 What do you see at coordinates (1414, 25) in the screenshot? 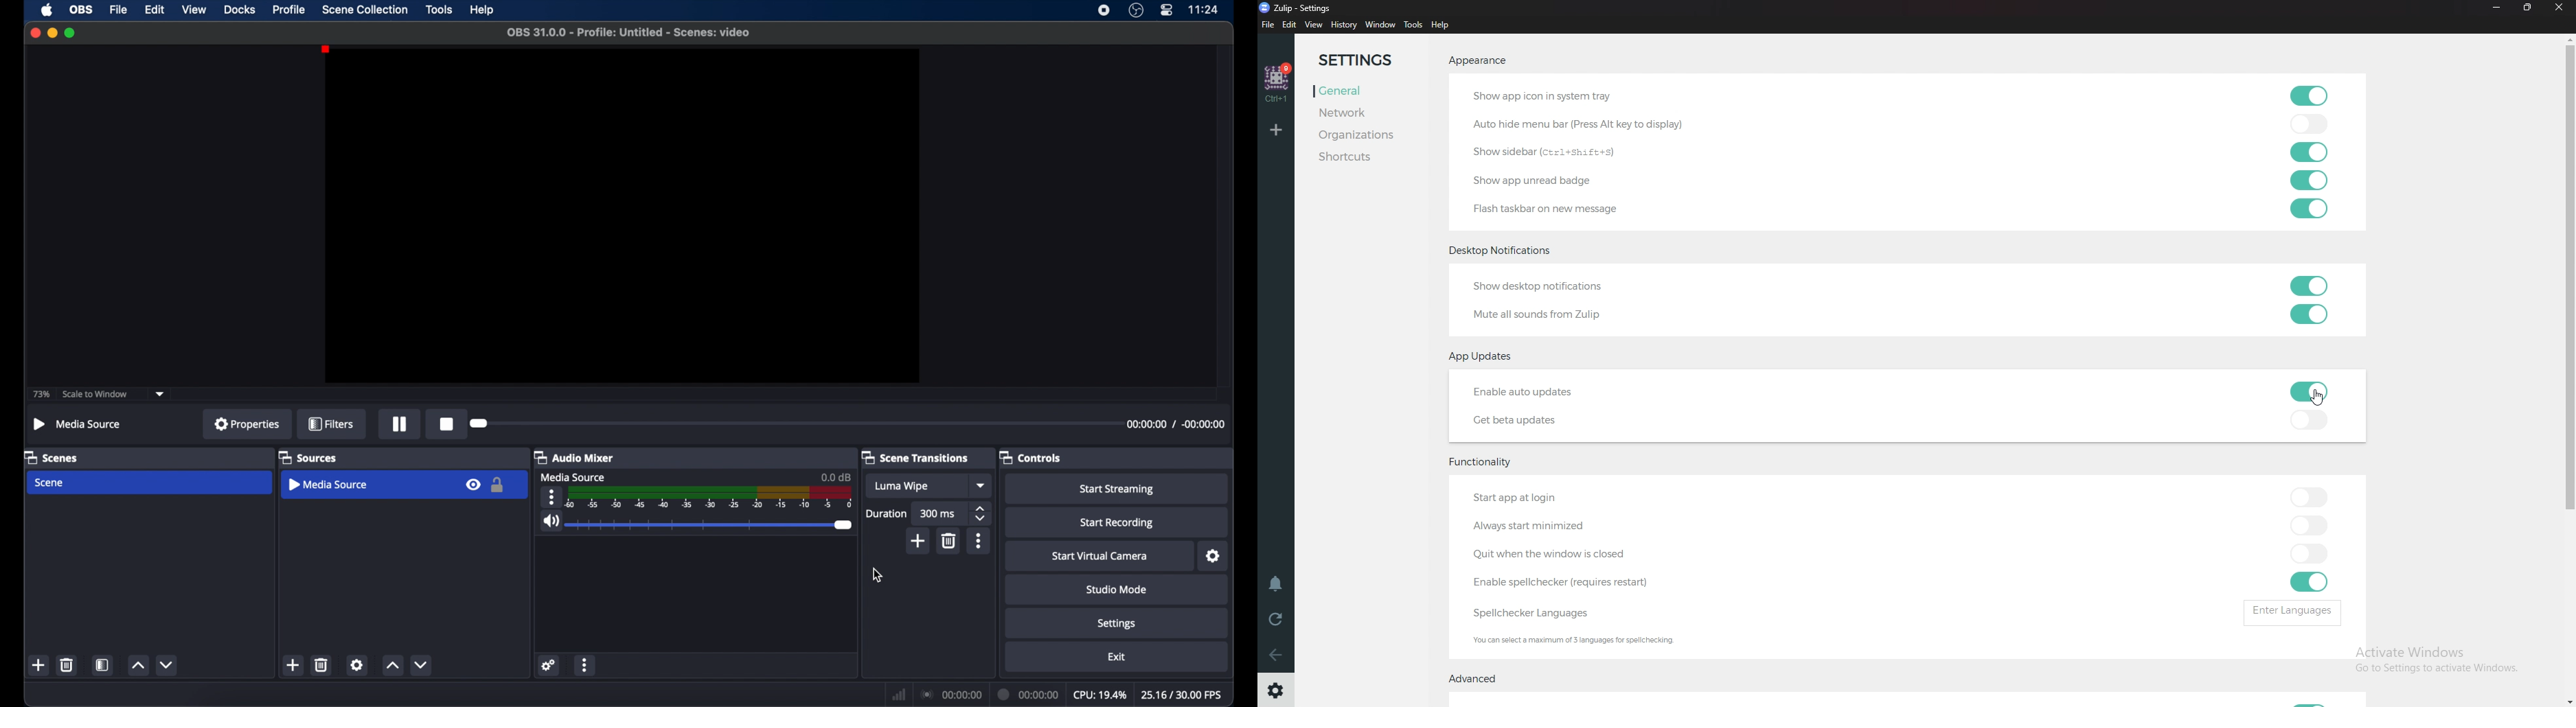
I see `Tools` at bounding box center [1414, 25].